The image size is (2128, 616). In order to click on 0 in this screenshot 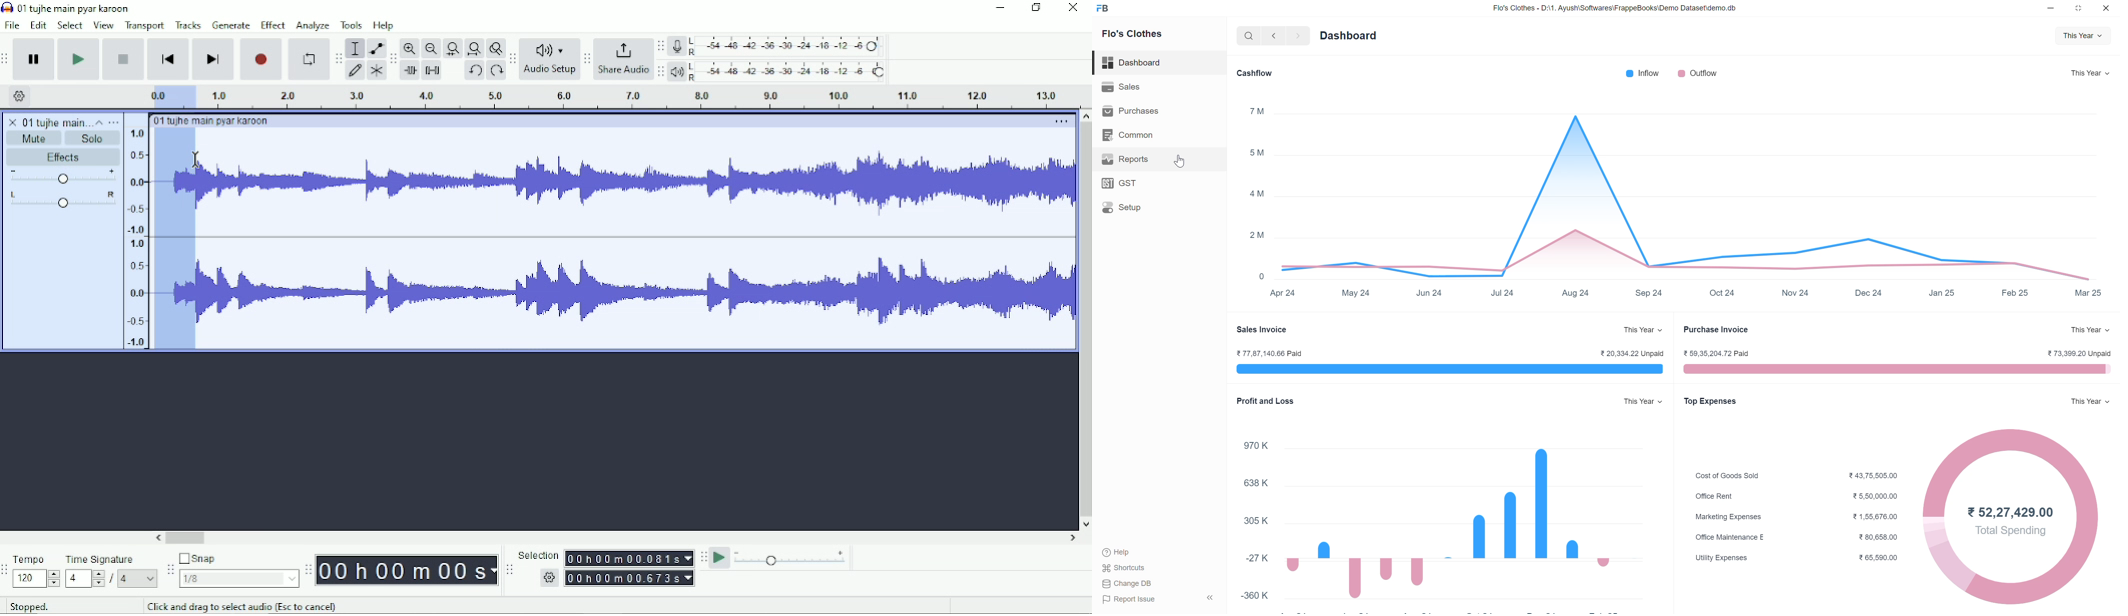, I will do `click(1260, 275)`.